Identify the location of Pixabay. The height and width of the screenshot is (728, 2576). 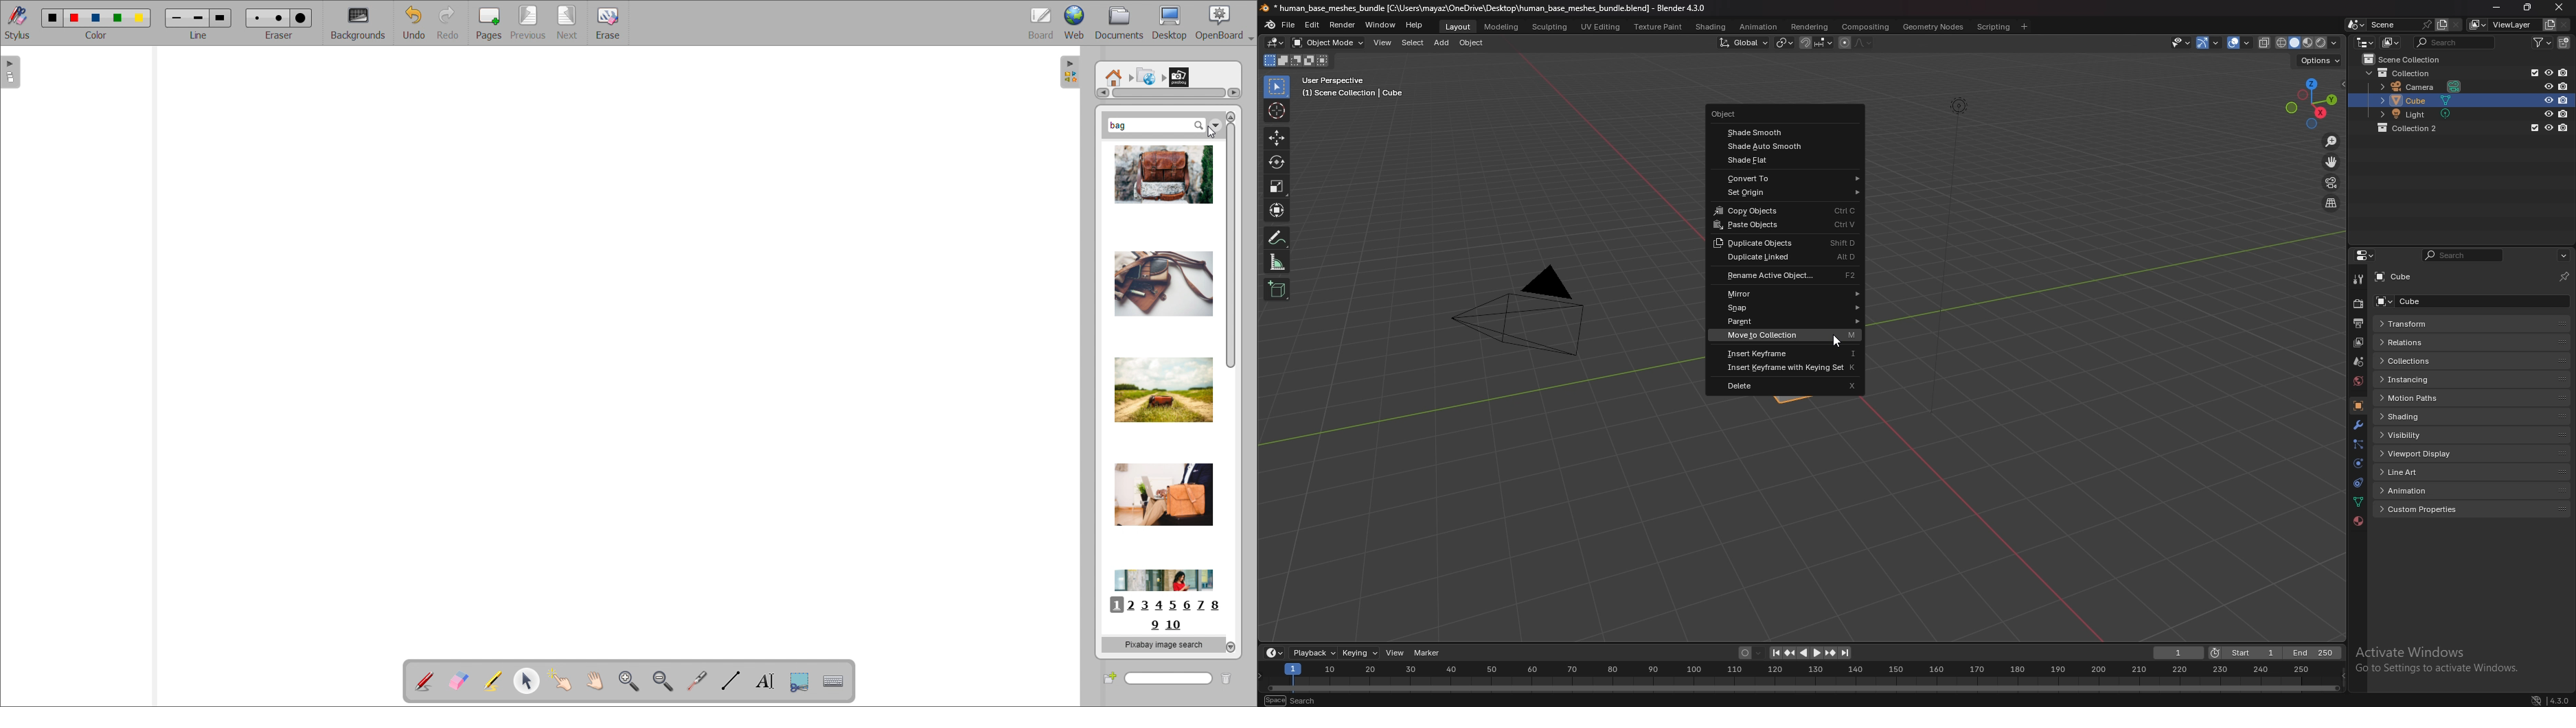
(1182, 74).